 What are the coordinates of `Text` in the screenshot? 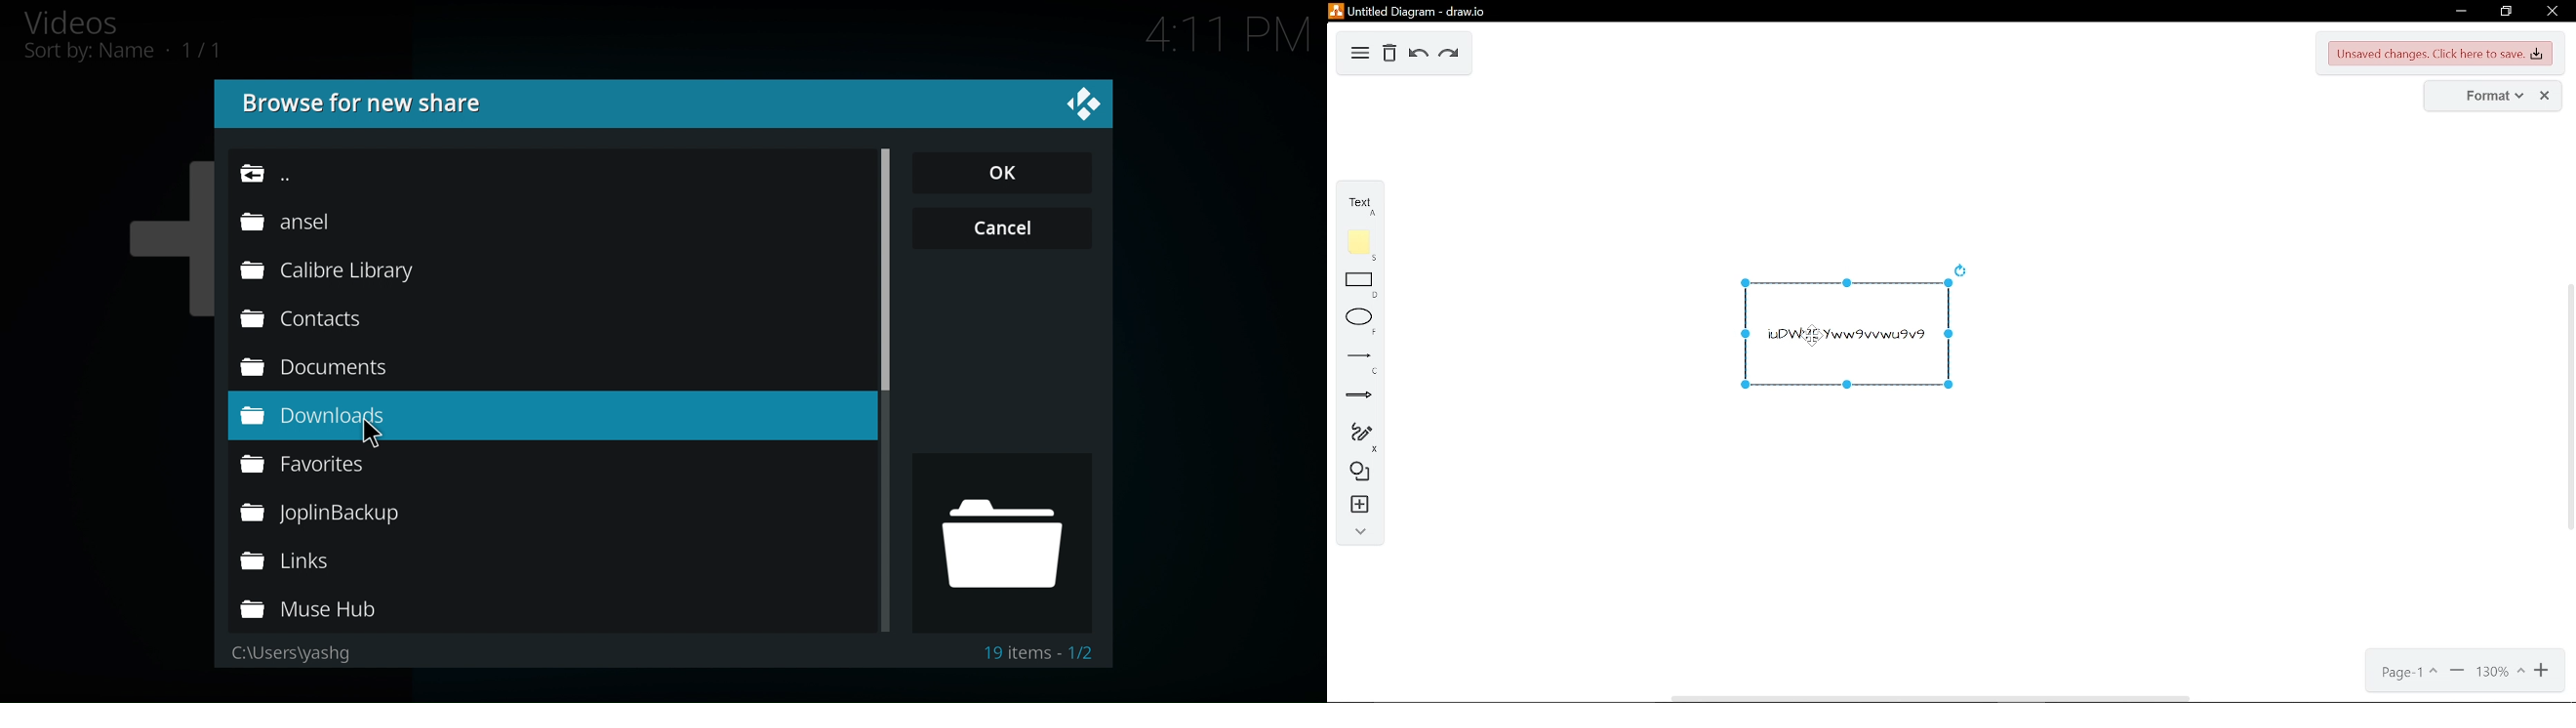 It's located at (1041, 651).